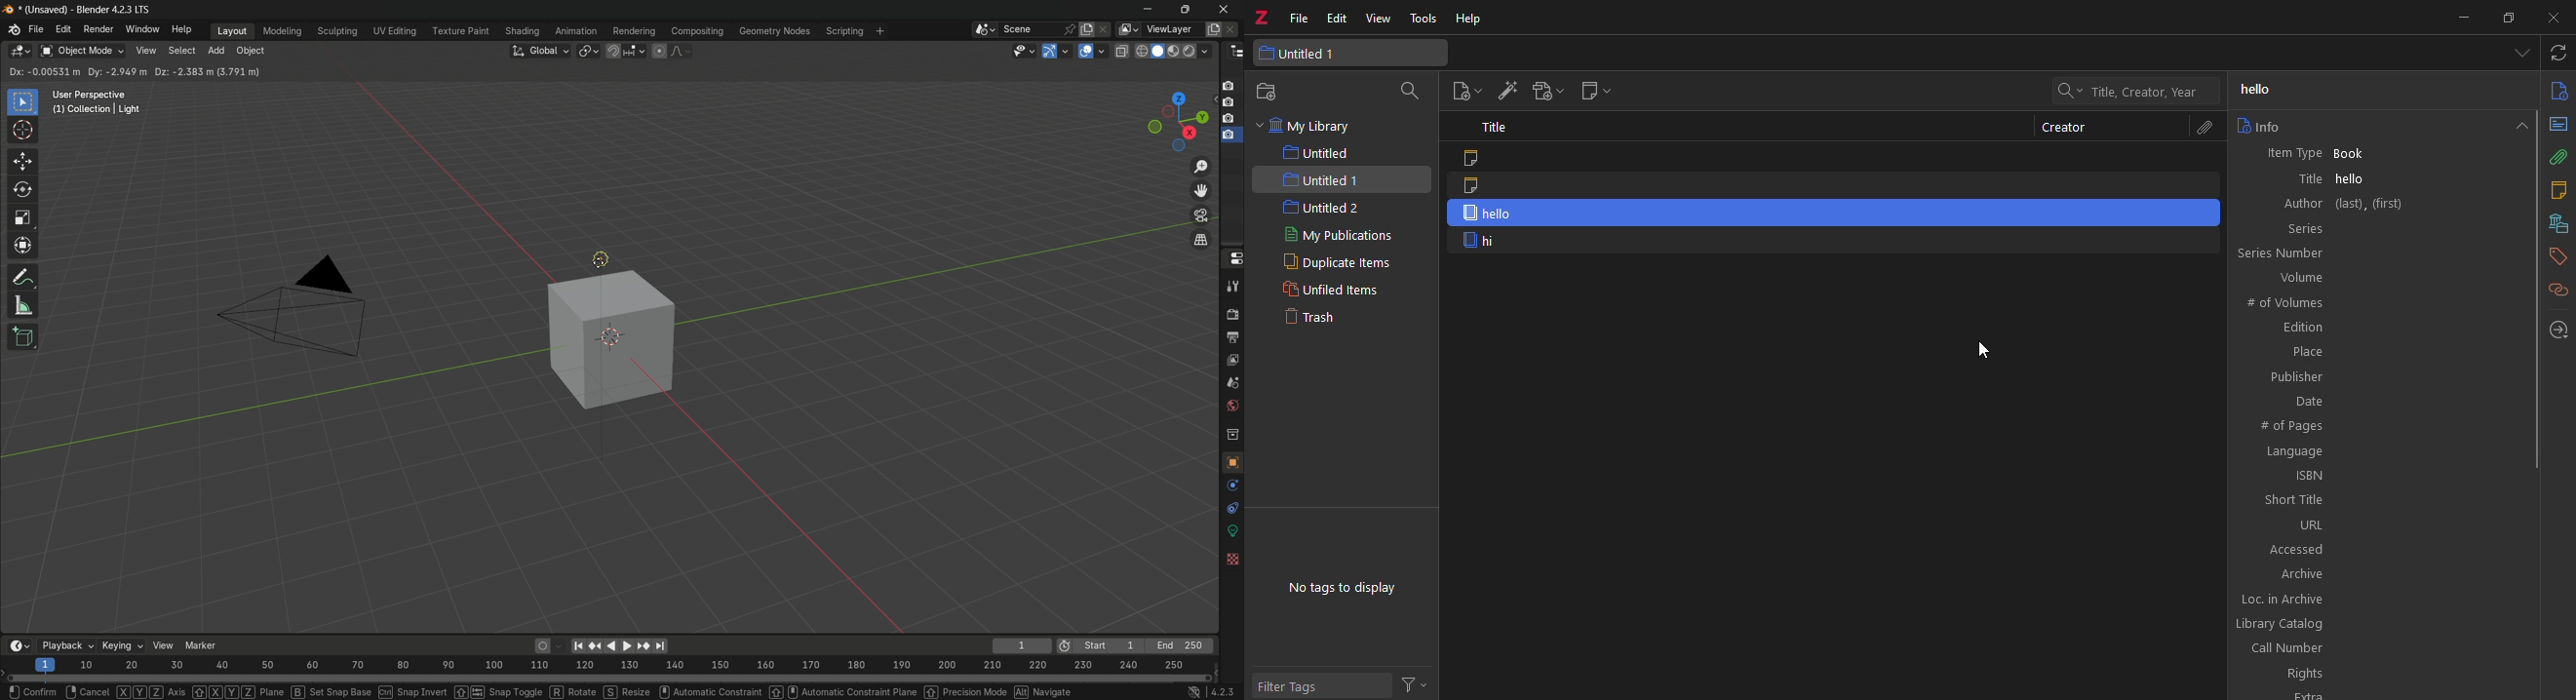  I want to click on note, so click(1831, 186).